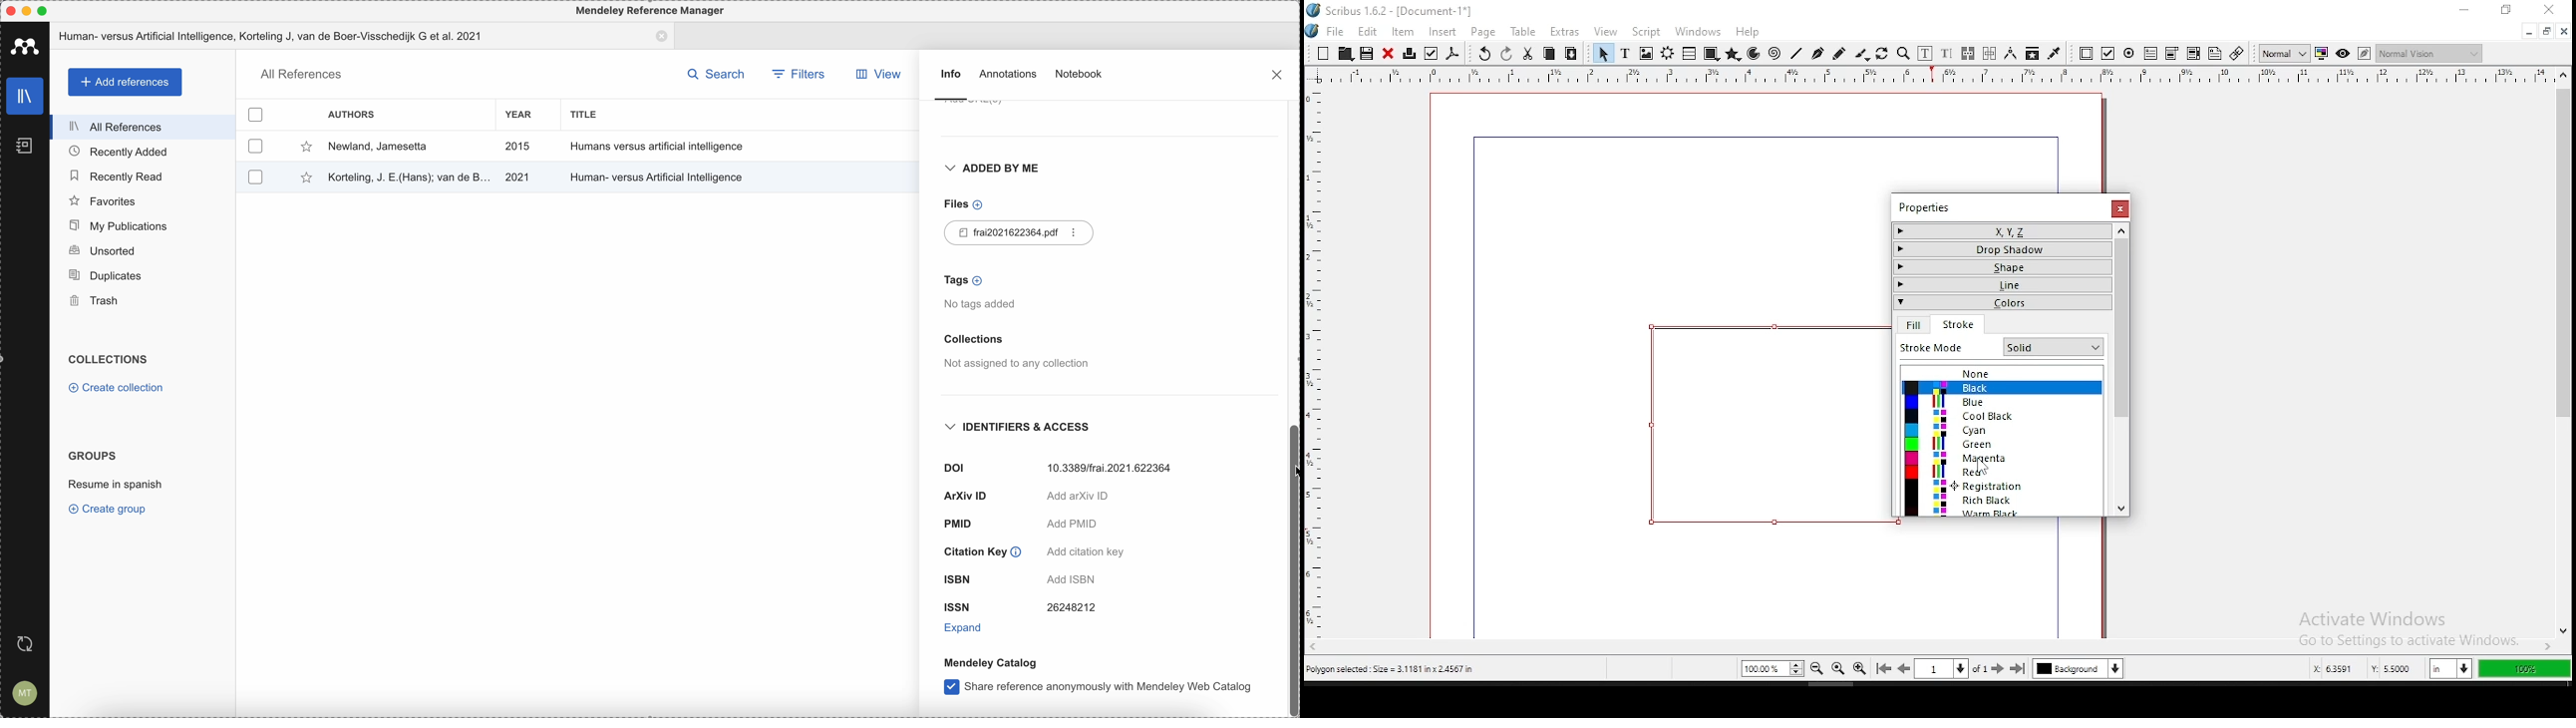  I want to click on select item, so click(1603, 53).